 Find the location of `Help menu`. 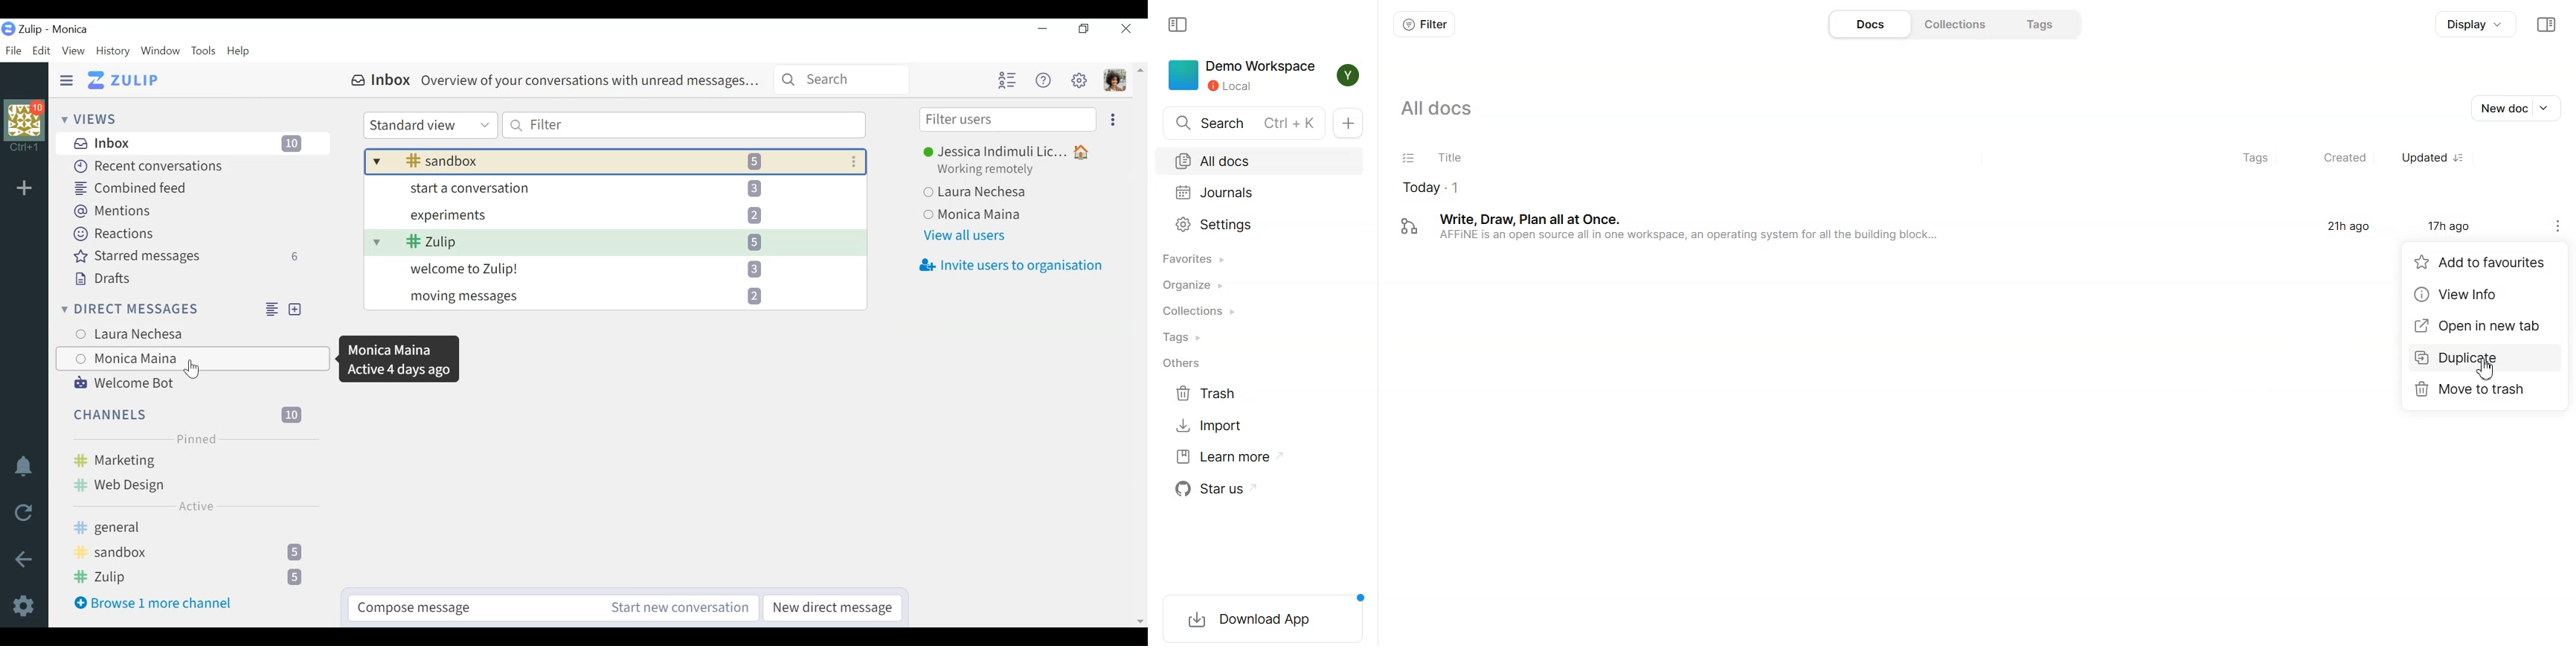

Help menu is located at coordinates (1043, 81).